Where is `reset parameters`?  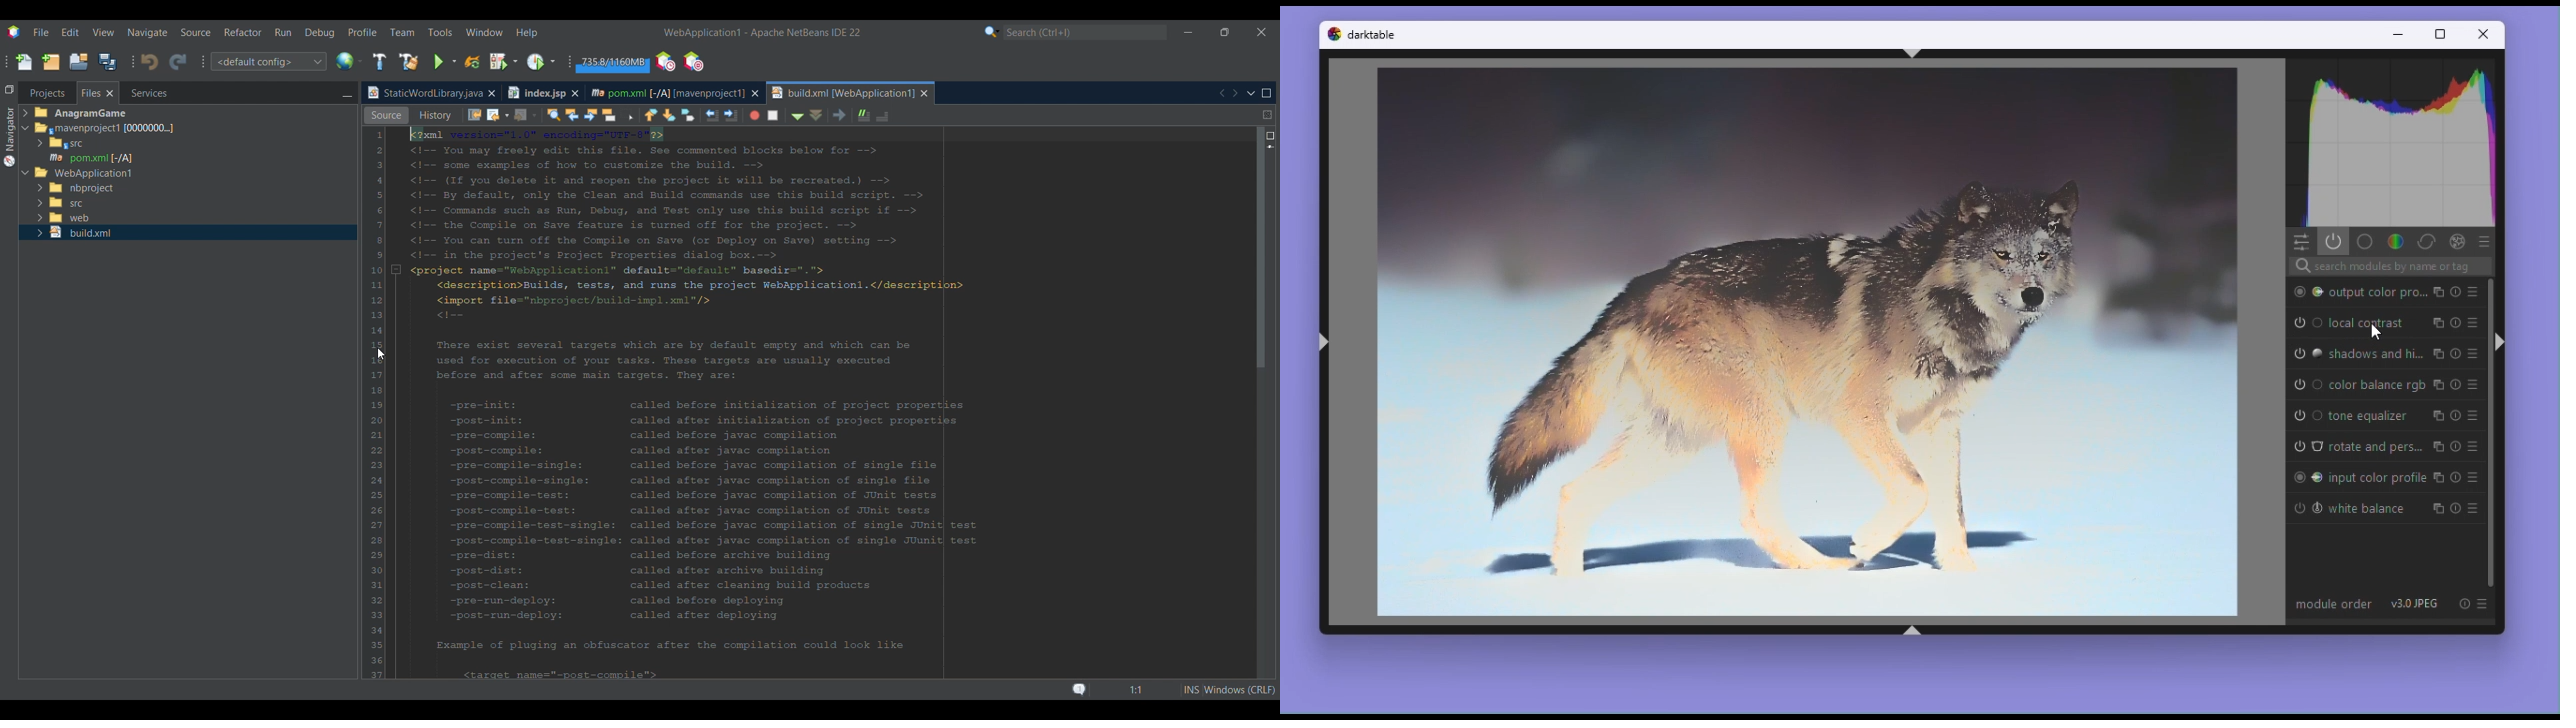
reset parameters is located at coordinates (2454, 476).